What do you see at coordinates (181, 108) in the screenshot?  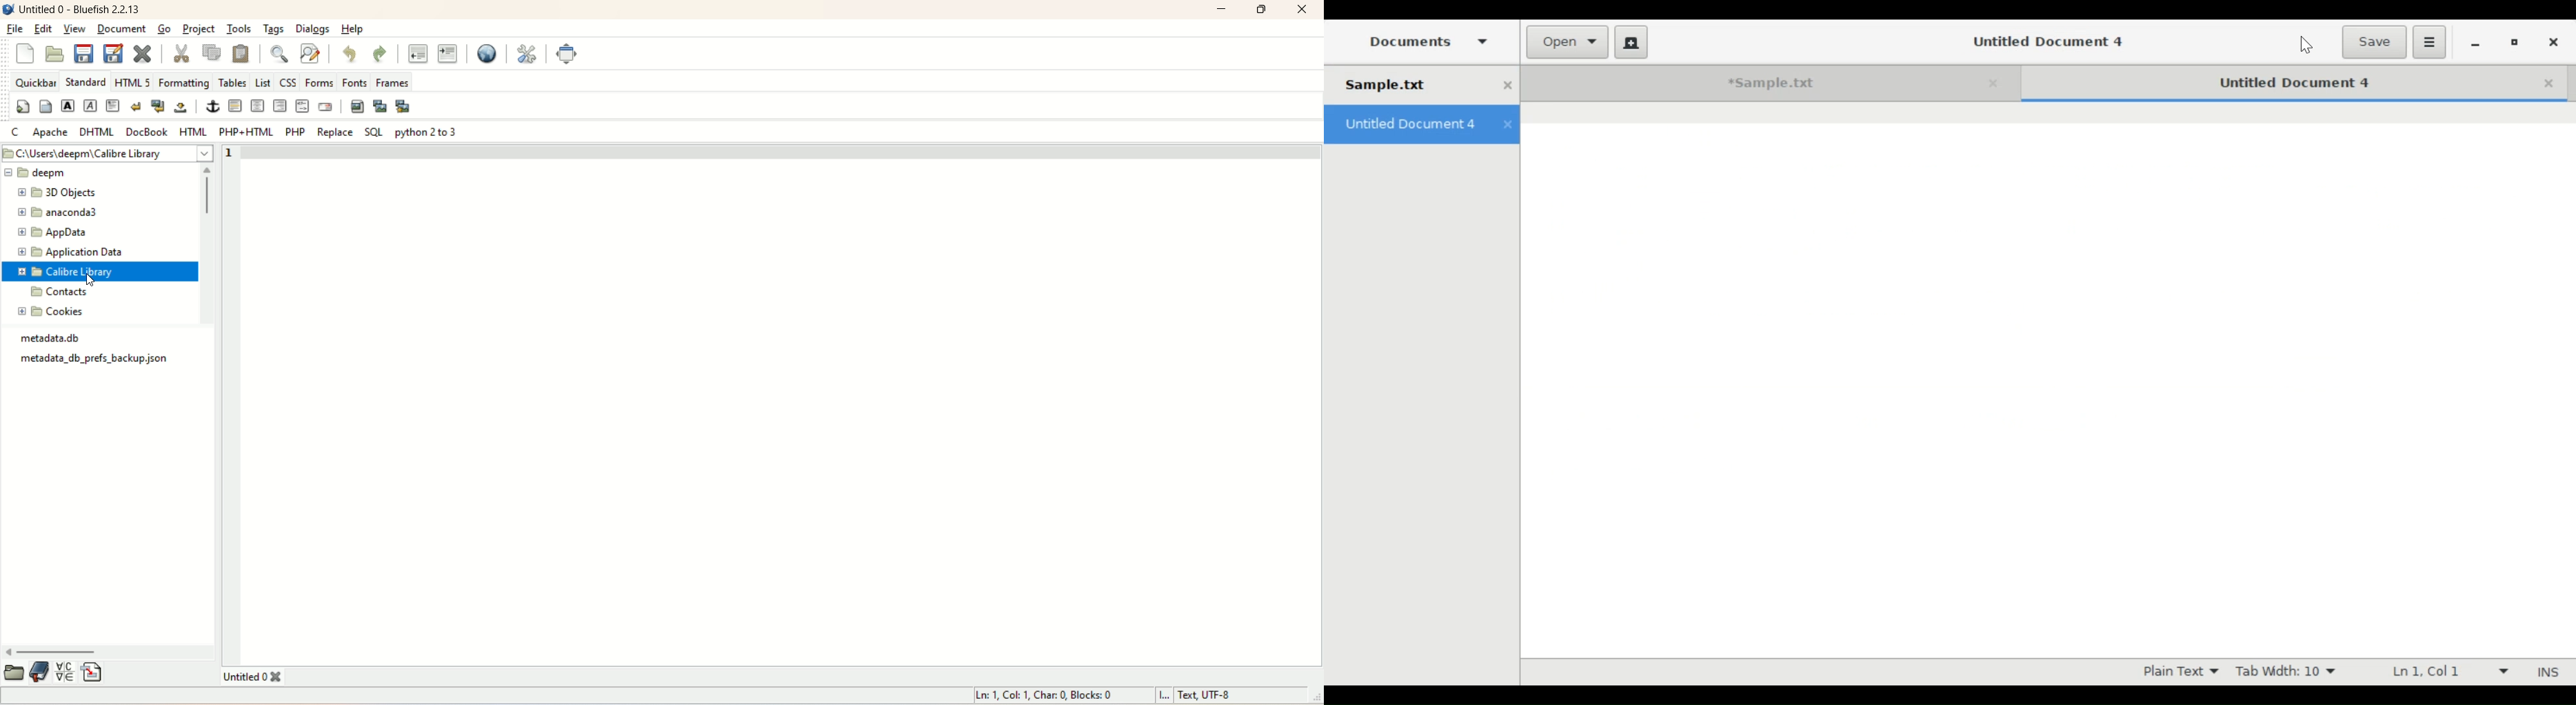 I see `non breaking space` at bounding box center [181, 108].